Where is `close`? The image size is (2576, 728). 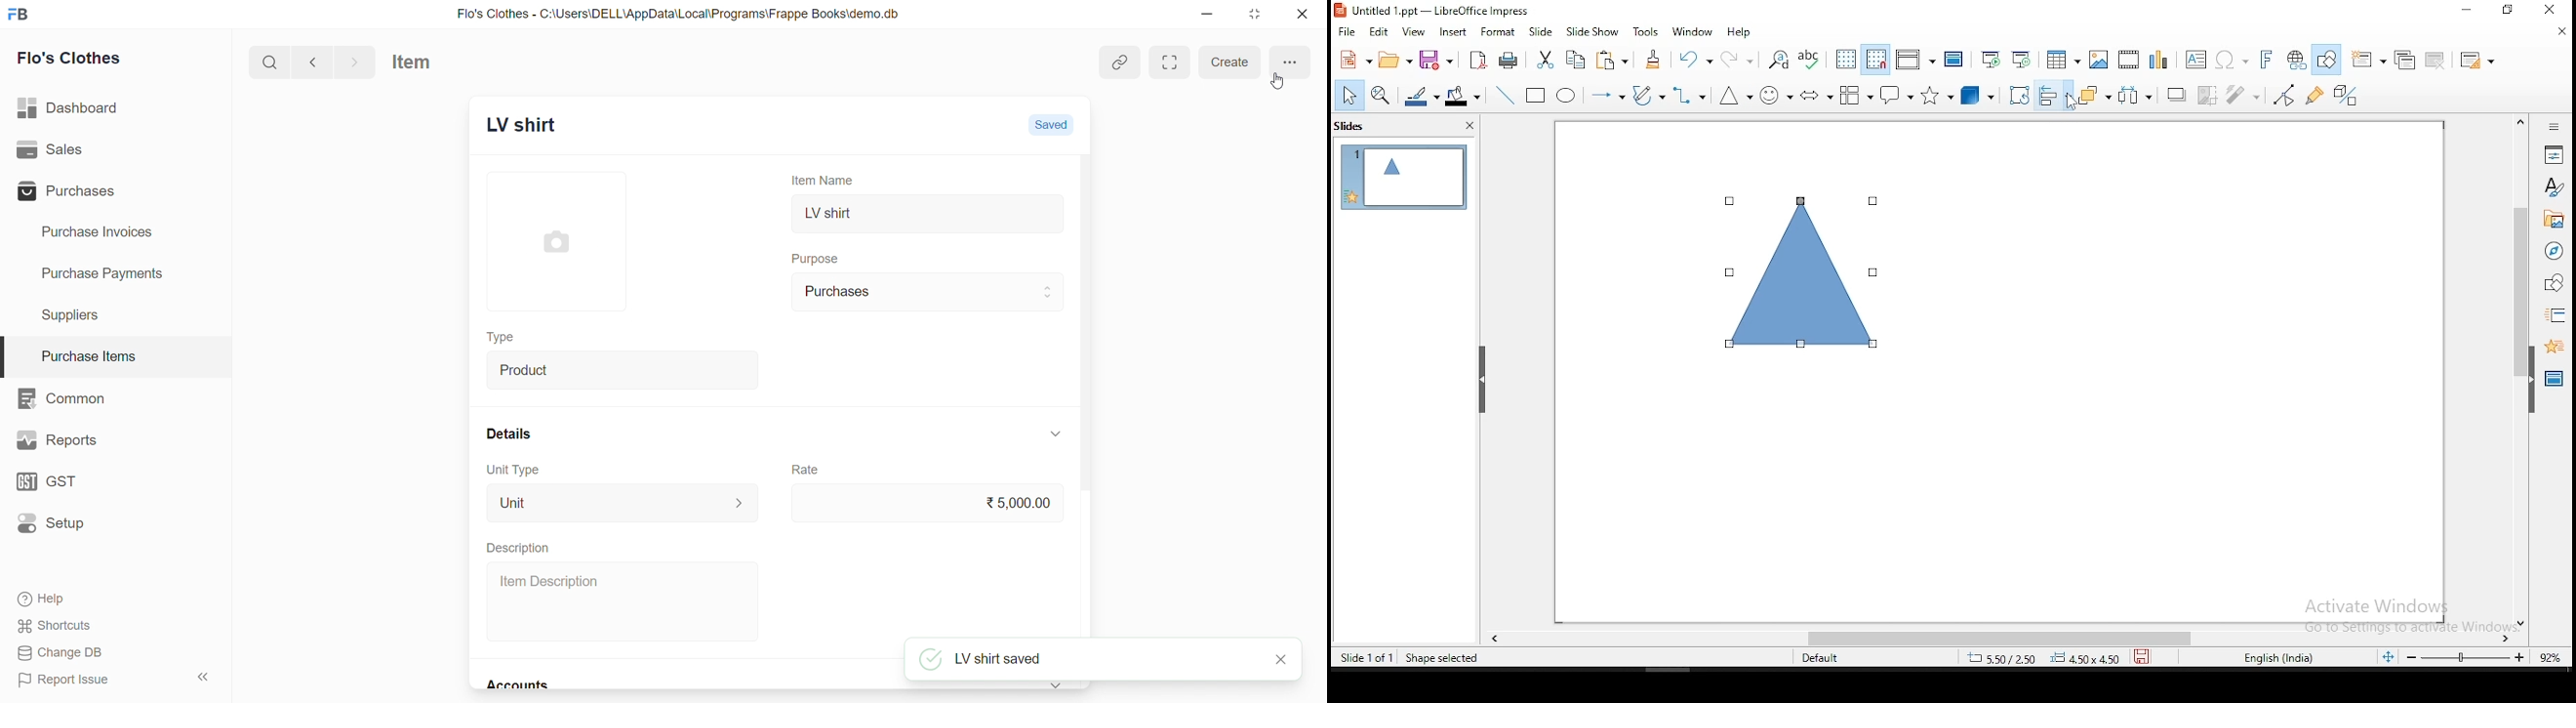
close is located at coordinates (2557, 8).